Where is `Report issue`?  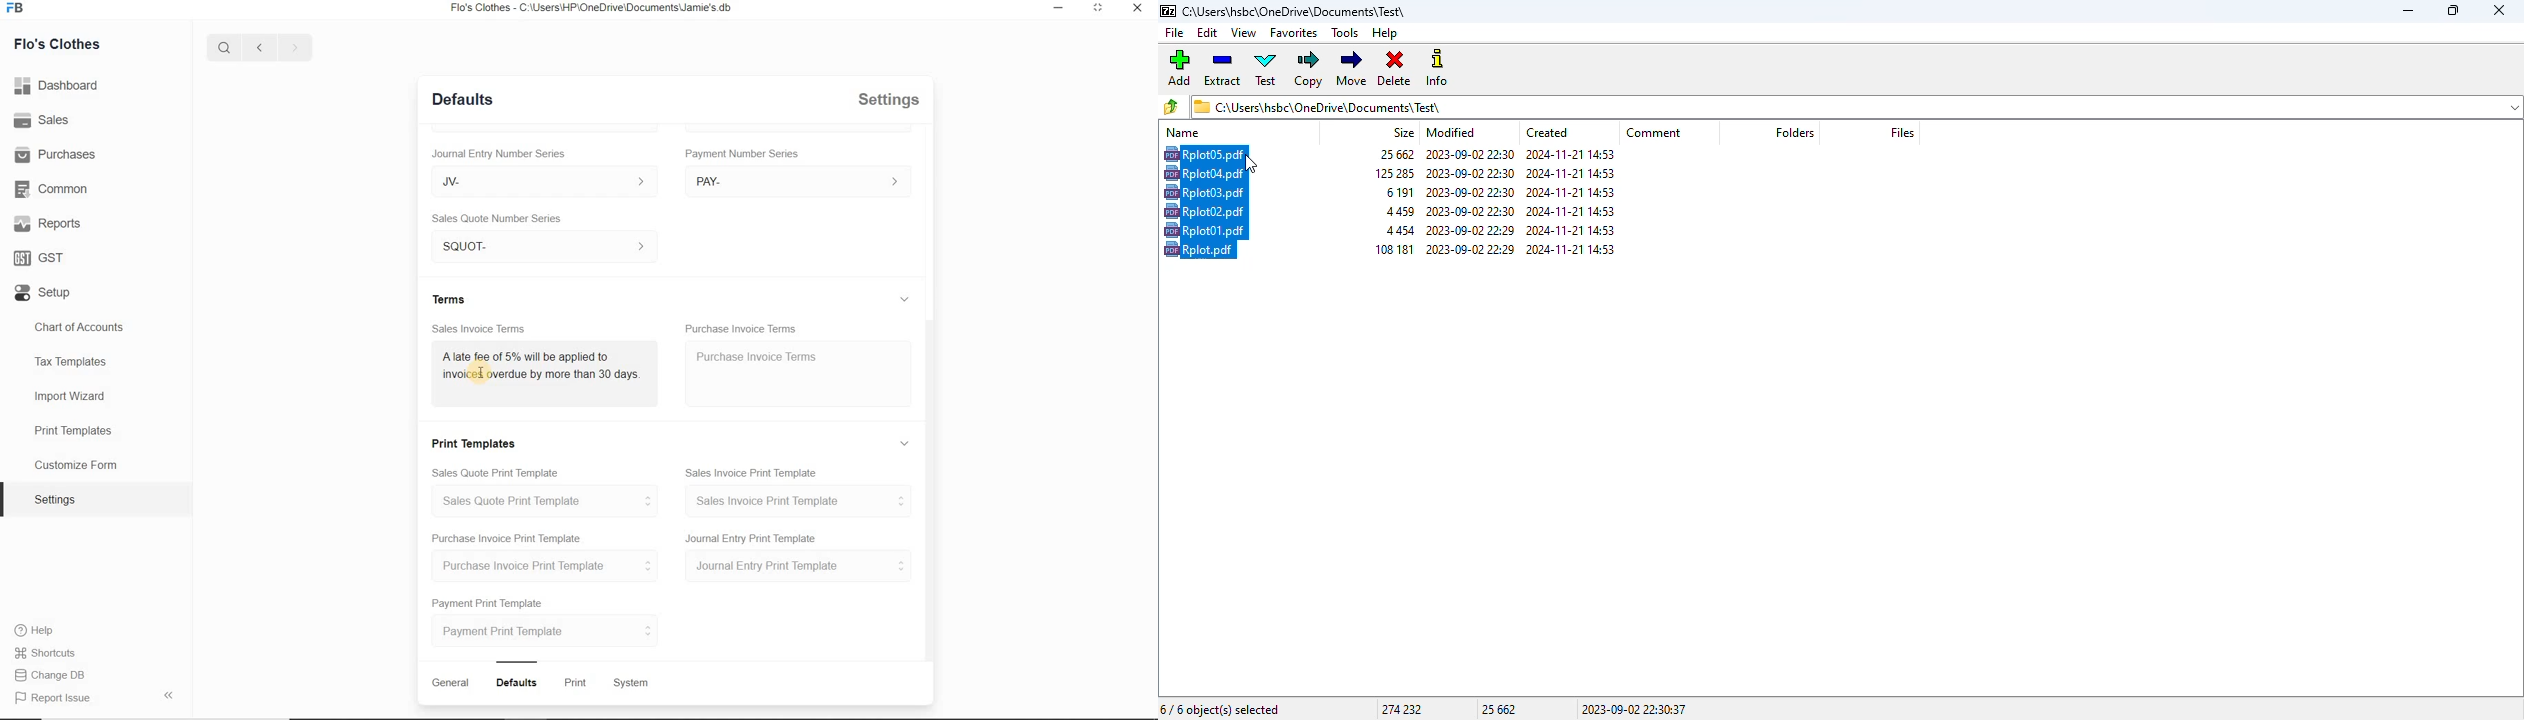 Report issue is located at coordinates (54, 699).